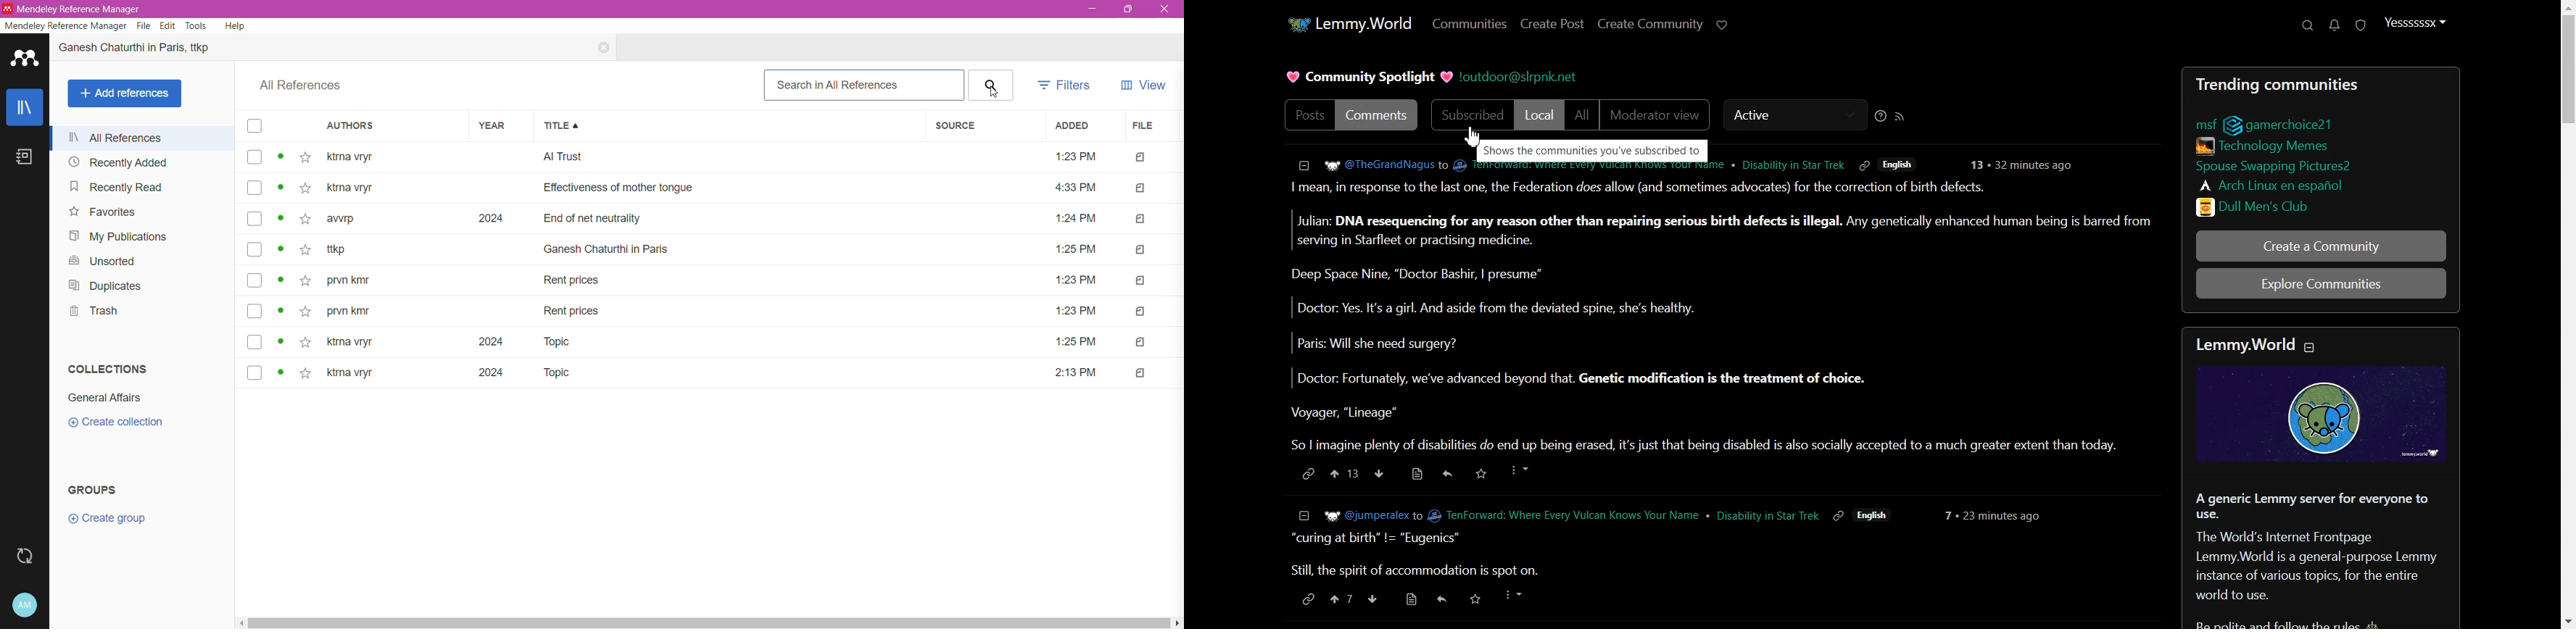 The image size is (2576, 644). Describe the element at coordinates (1723, 24) in the screenshot. I see `Support Lemmy` at that location.